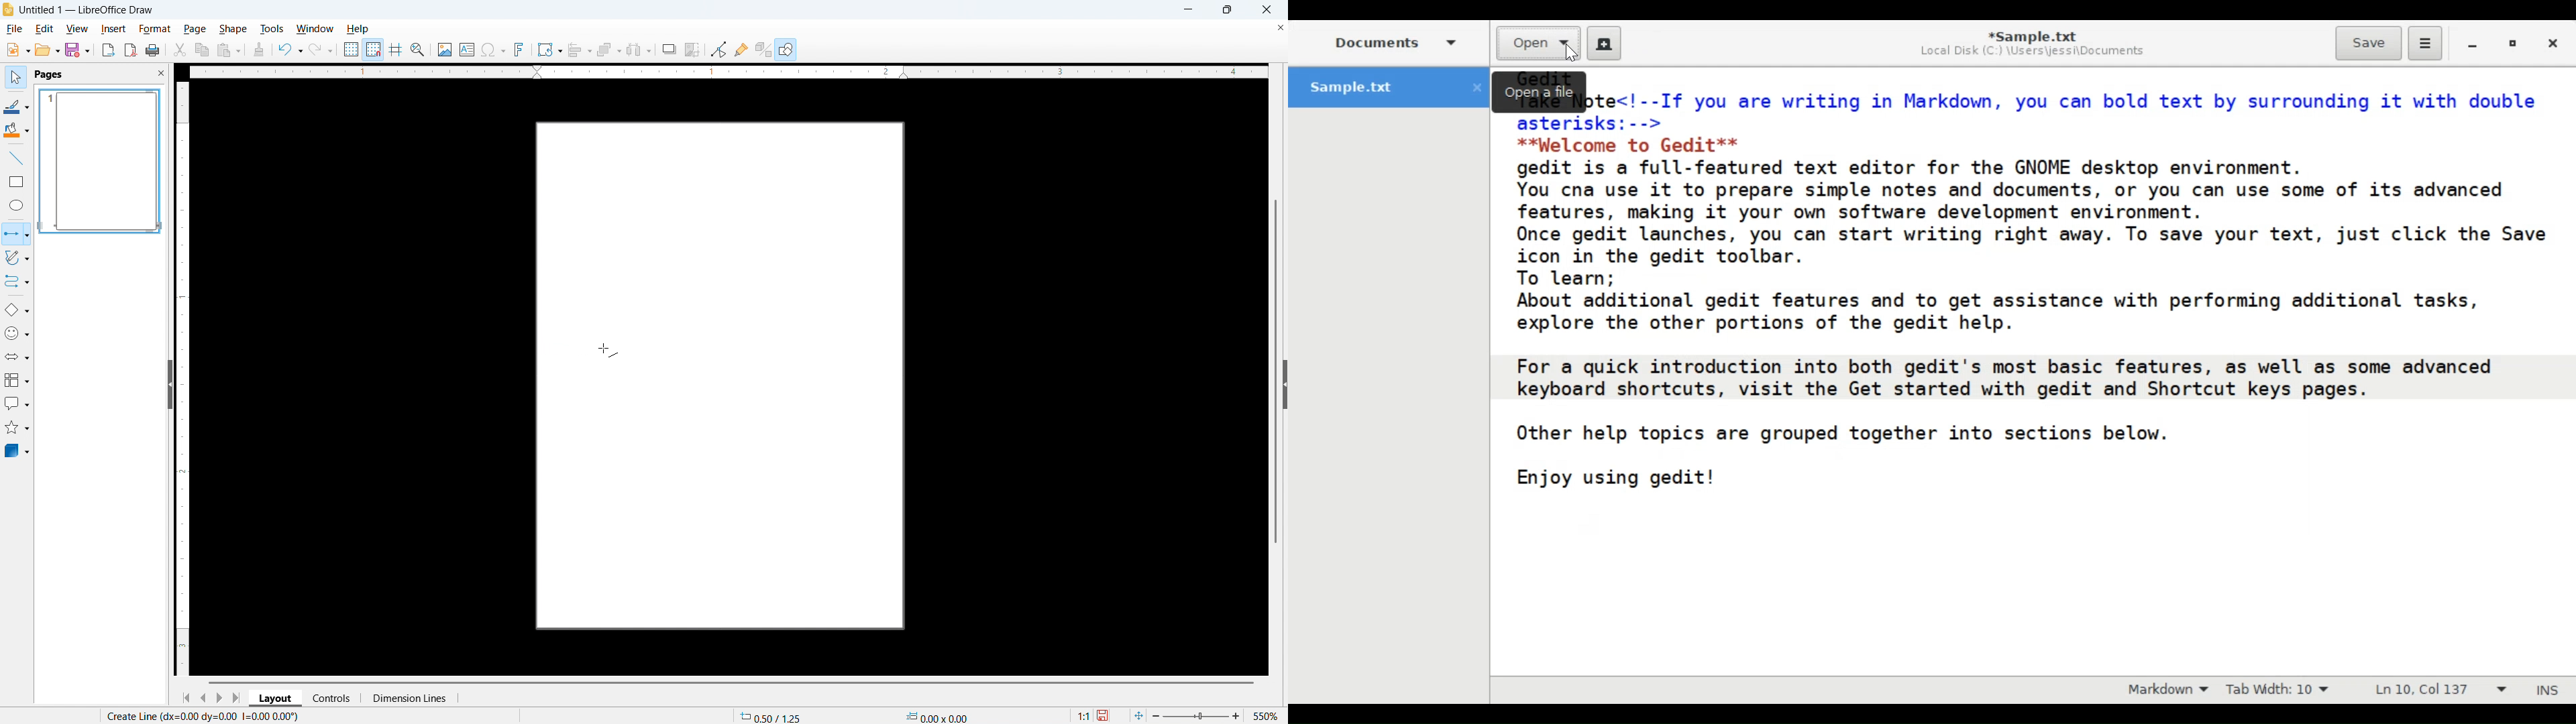 The image size is (2576, 728). I want to click on Save, so click(2368, 44).